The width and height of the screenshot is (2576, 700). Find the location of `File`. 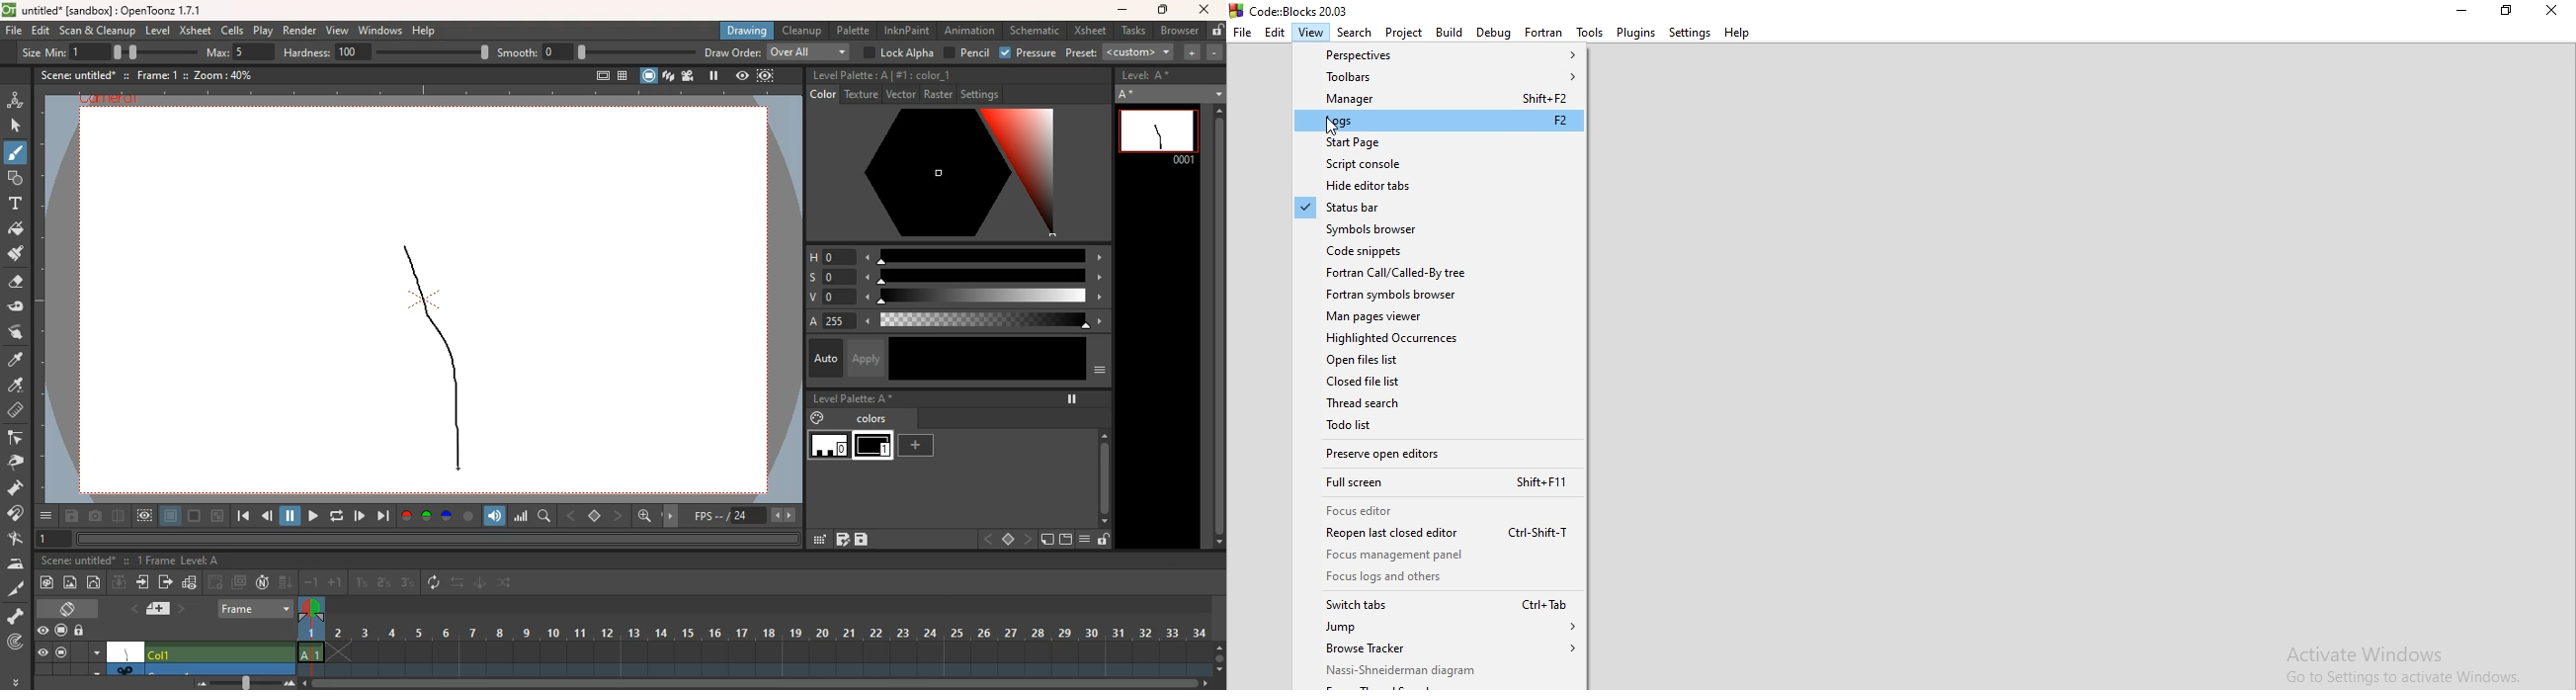

File is located at coordinates (1242, 32).